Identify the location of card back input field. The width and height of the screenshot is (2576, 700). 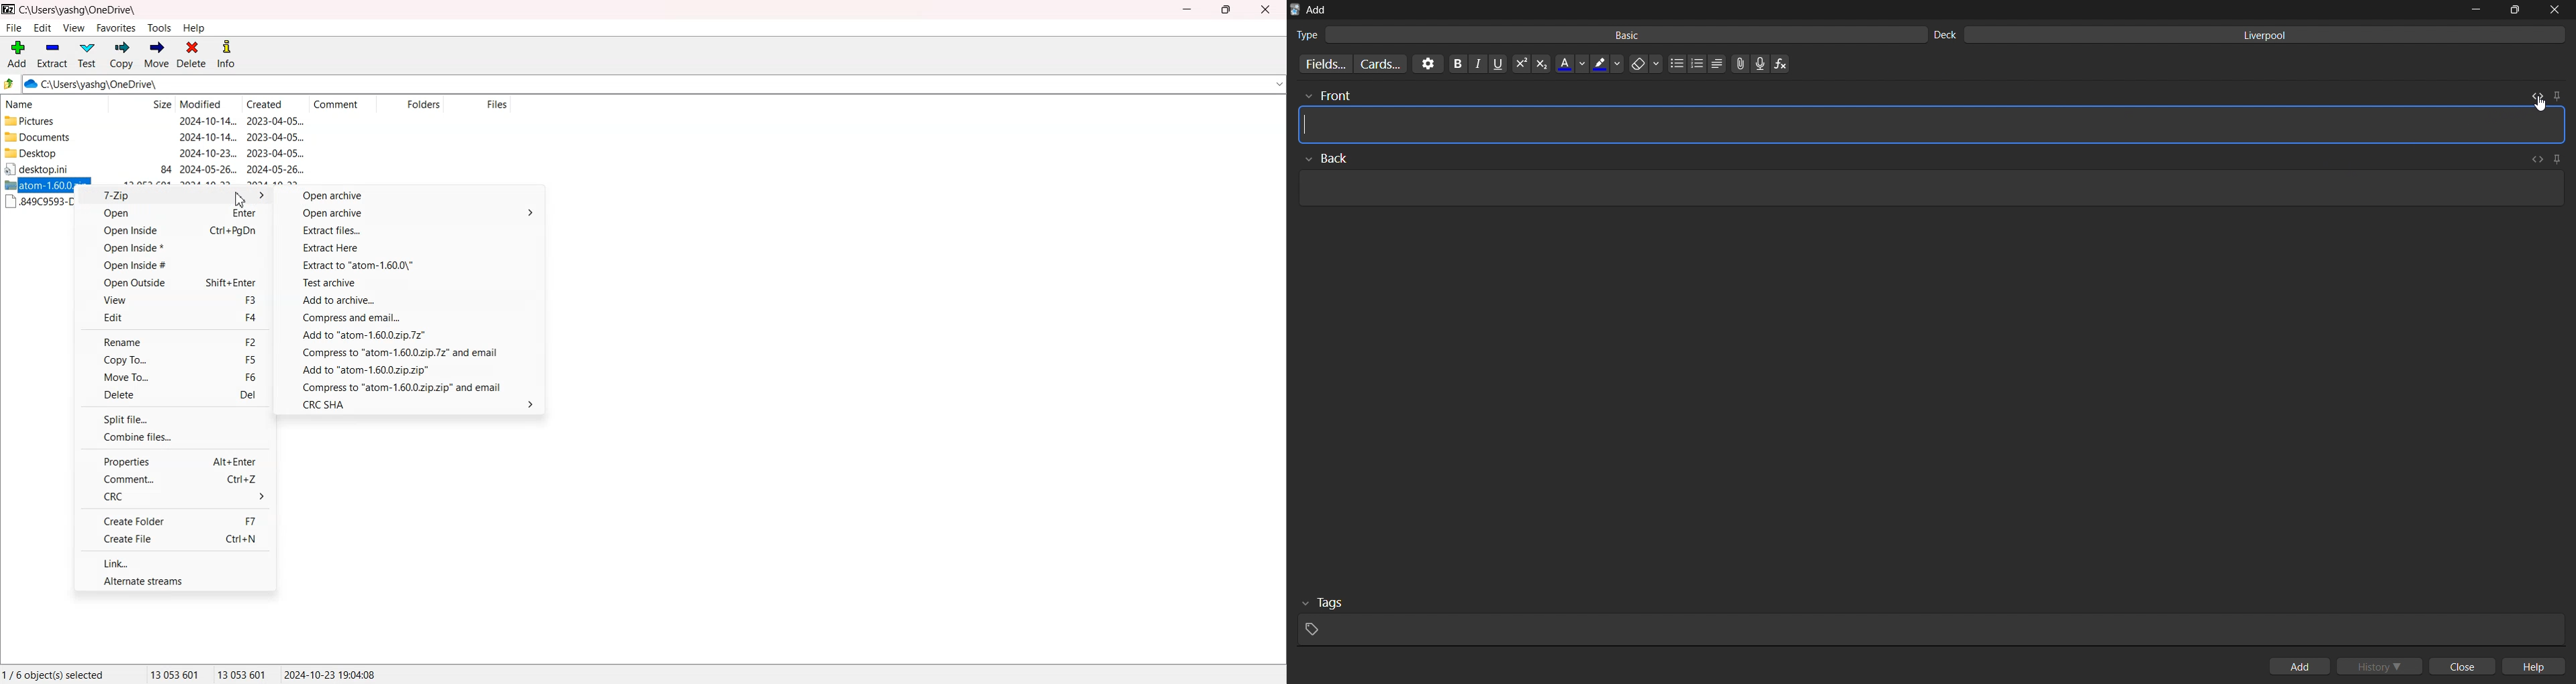
(1933, 189).